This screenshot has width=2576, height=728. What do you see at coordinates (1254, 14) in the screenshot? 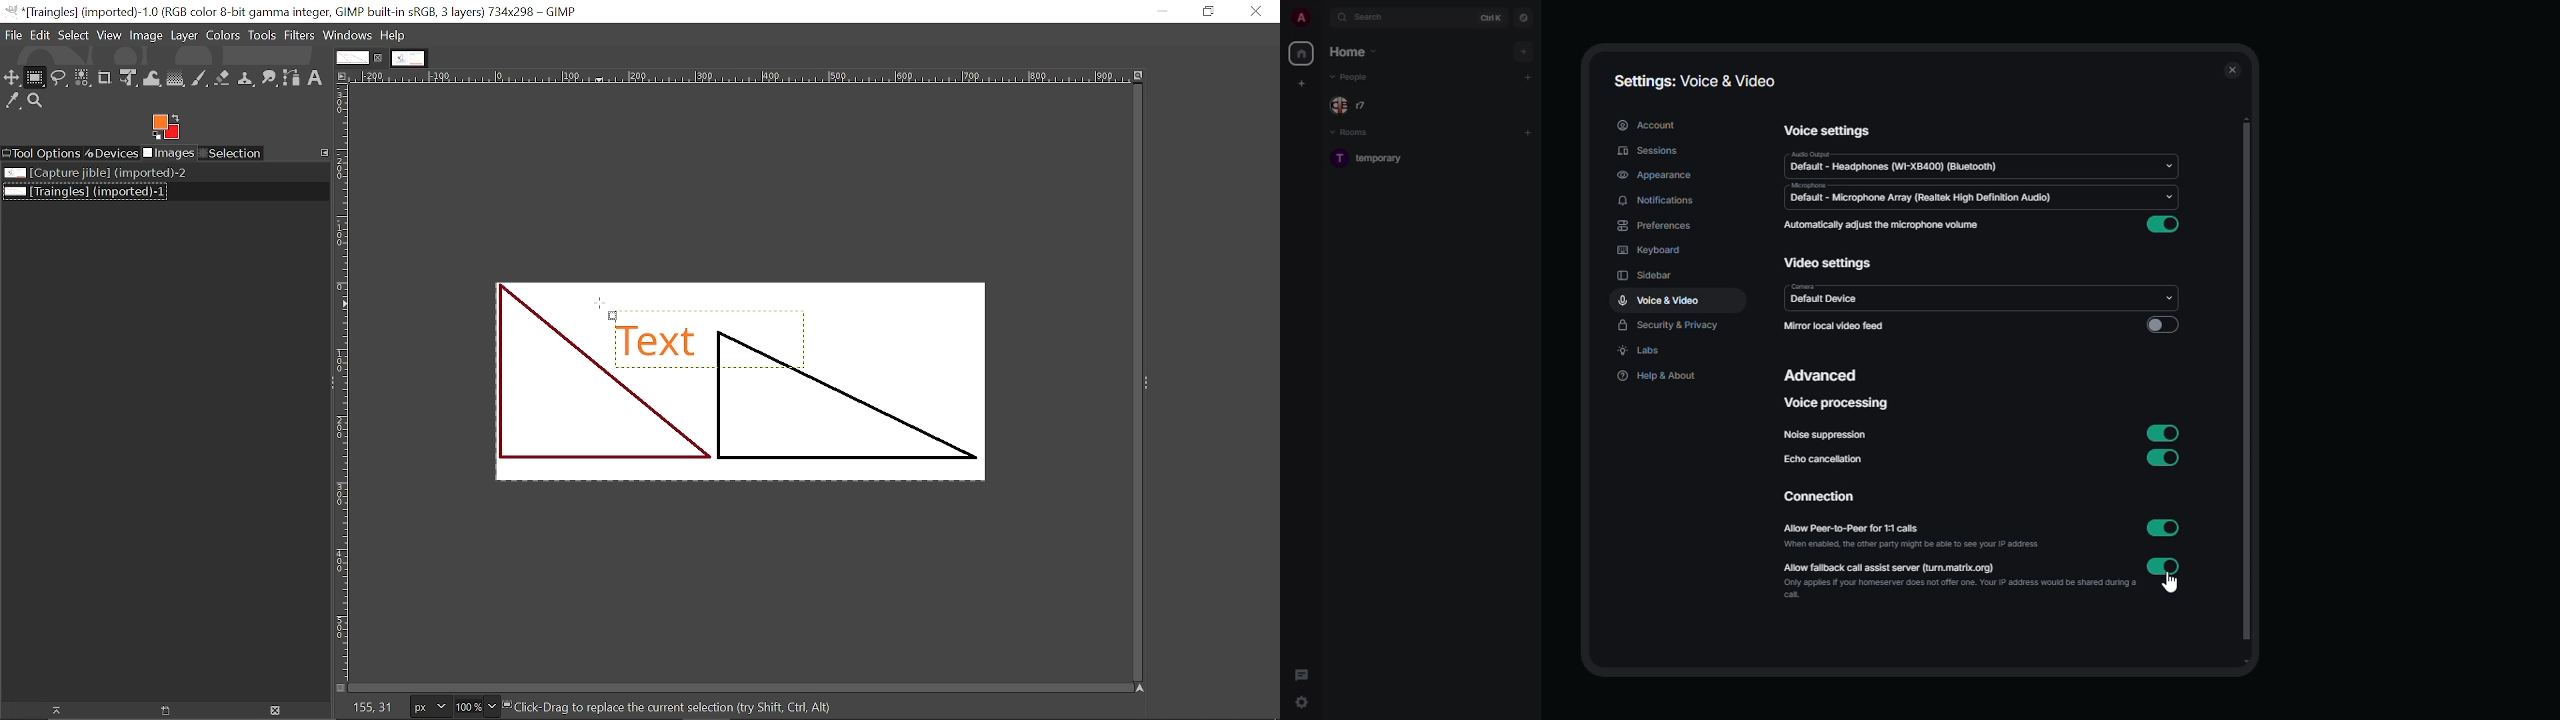
I see `Close` at bounding box center [1254, 14].